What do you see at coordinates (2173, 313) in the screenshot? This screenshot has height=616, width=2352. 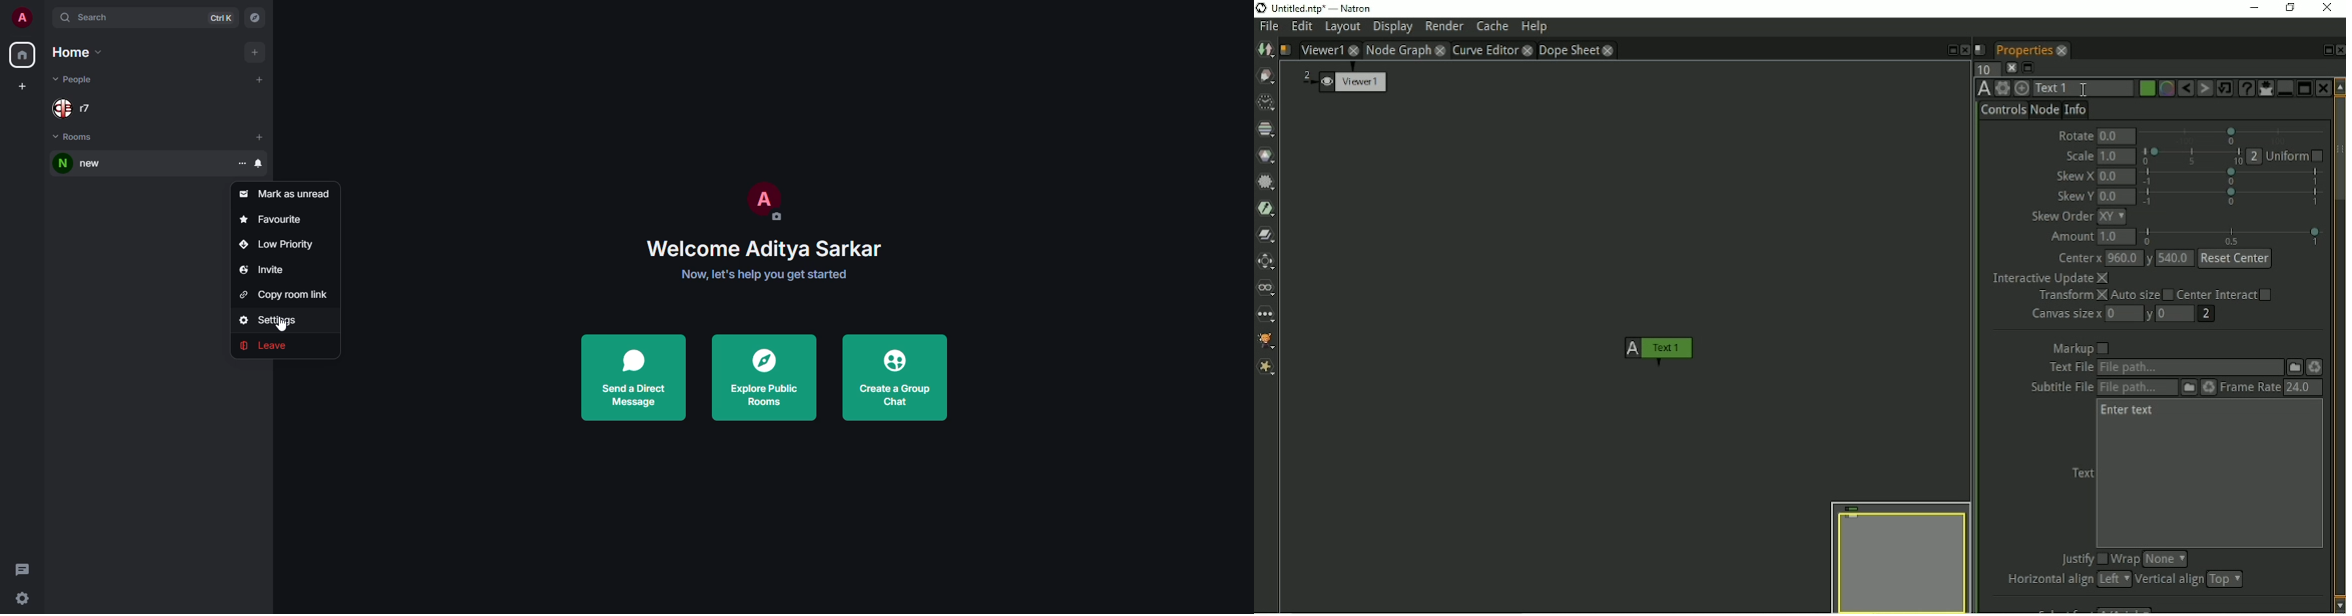 I see `0` at bounding box center [2173, 313].